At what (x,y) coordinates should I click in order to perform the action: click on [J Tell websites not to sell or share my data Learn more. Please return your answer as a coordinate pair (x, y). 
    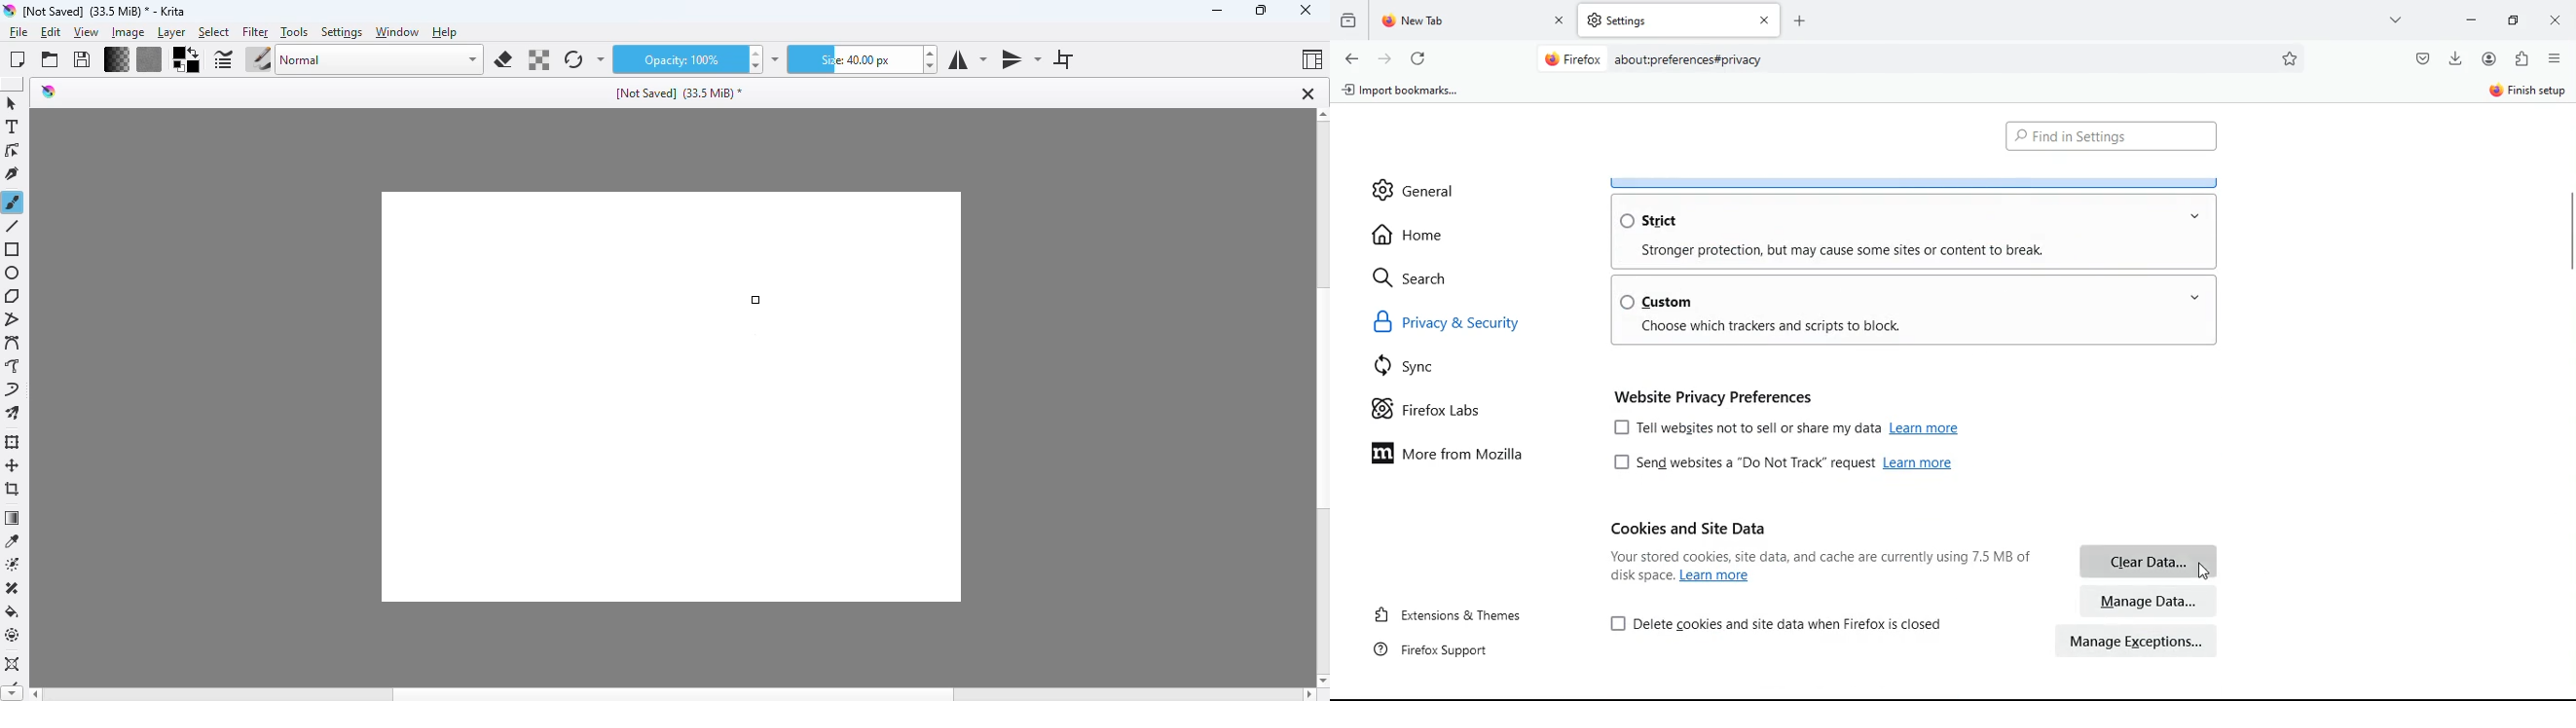
    Looking at the image, I should click on (1792, 426).